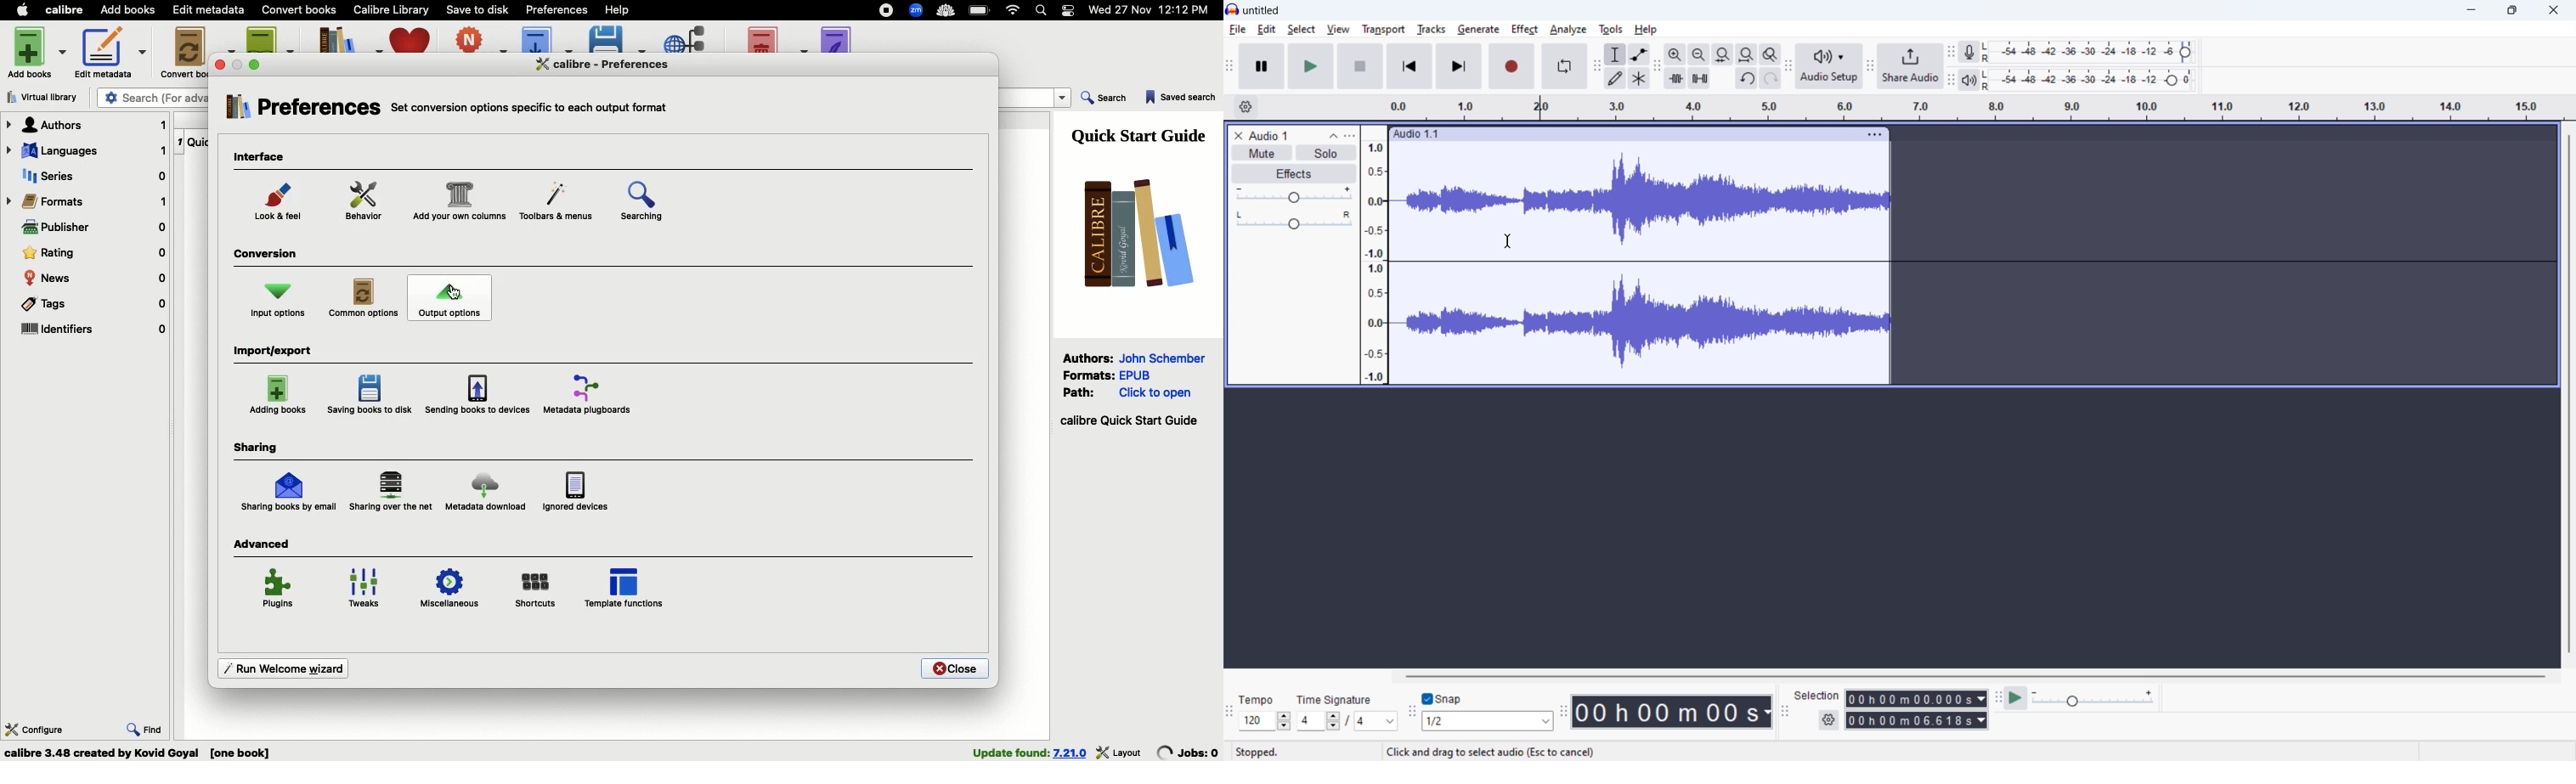 The width and height of the screenshot is (2576, 784). Describe the element at coordinates (592, 393) in the screenshot. I see `Metadata` at that location.